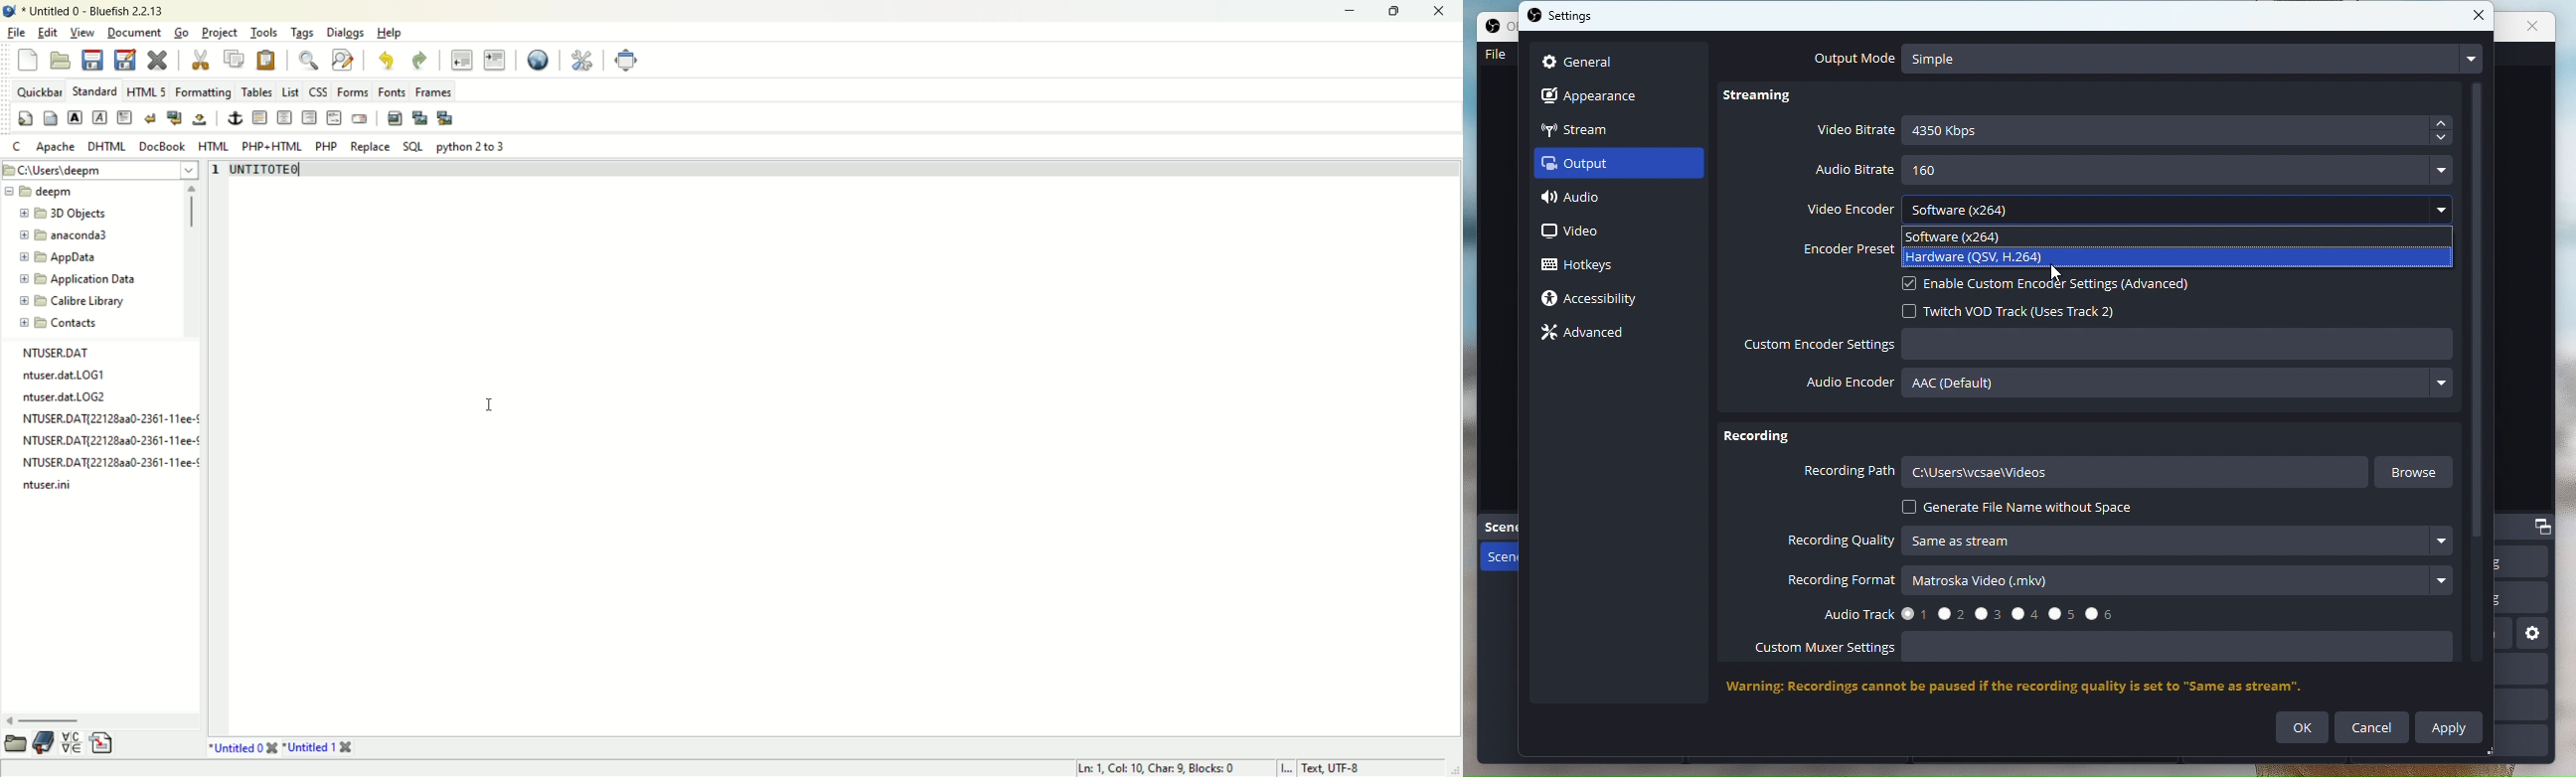 This screenshot has height=784, width=2576. Describe the element at coordinates (232, 58) in the screenshot. I see `copy` at that location.